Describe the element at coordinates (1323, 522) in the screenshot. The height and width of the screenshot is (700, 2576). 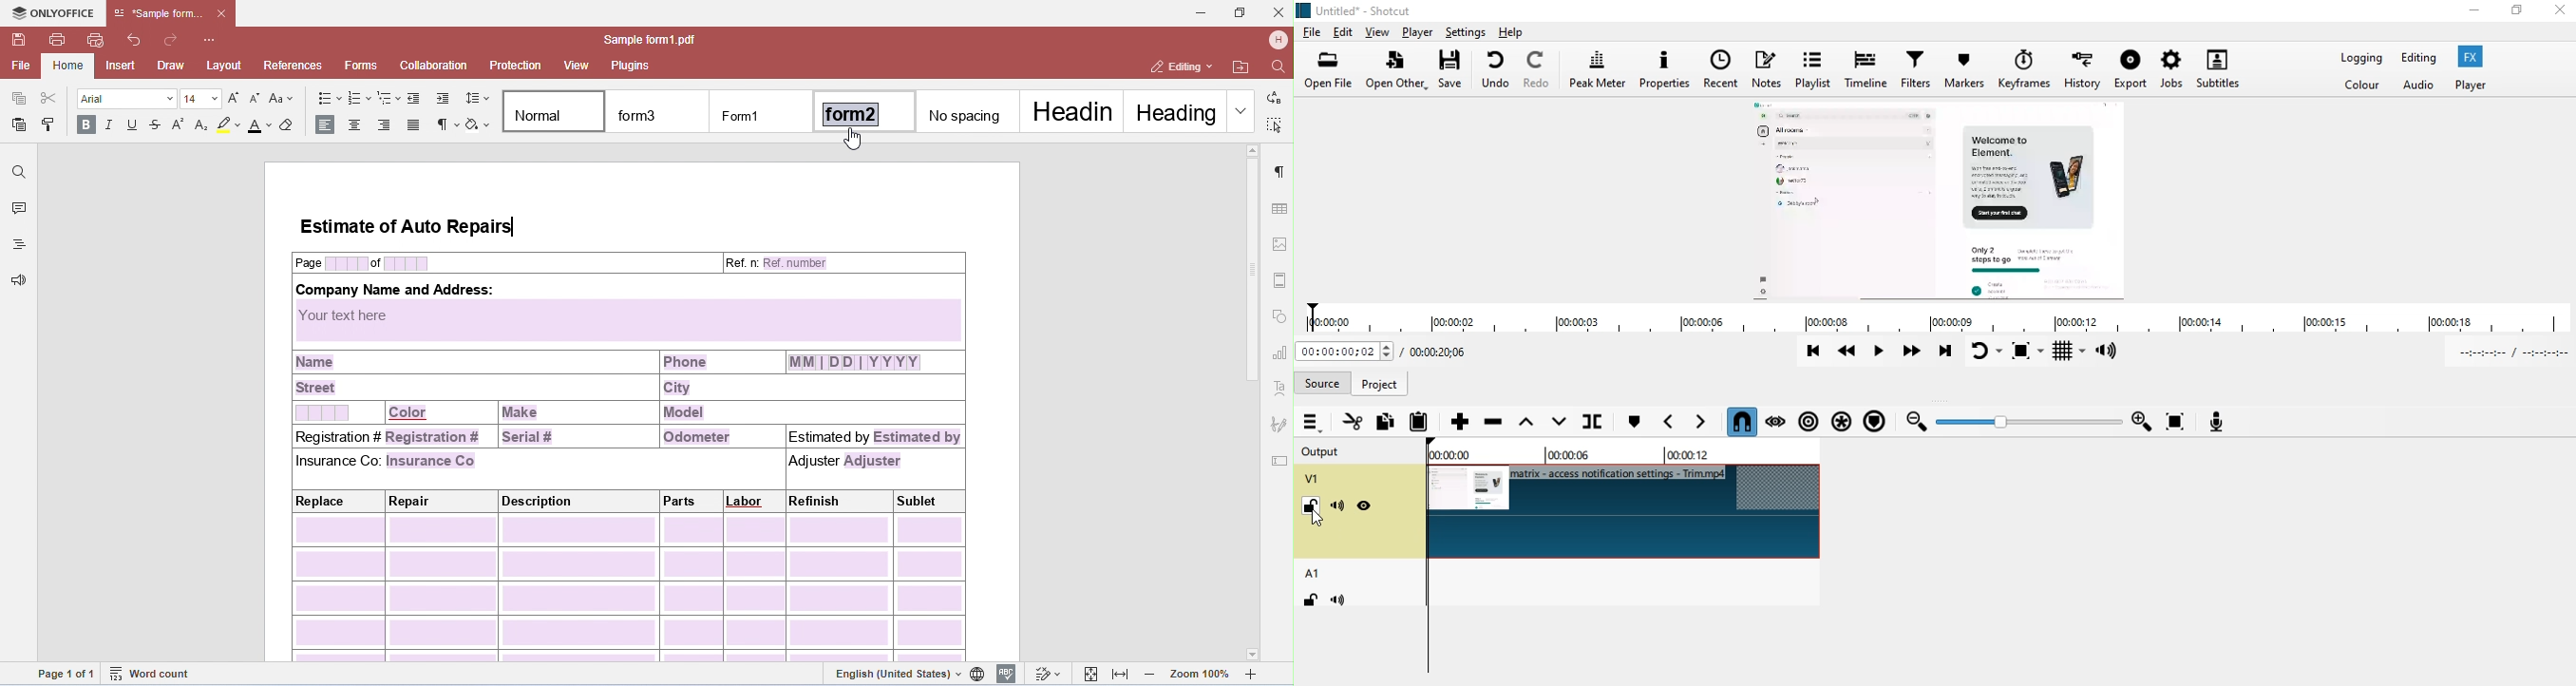
I see `cursor` at that location.